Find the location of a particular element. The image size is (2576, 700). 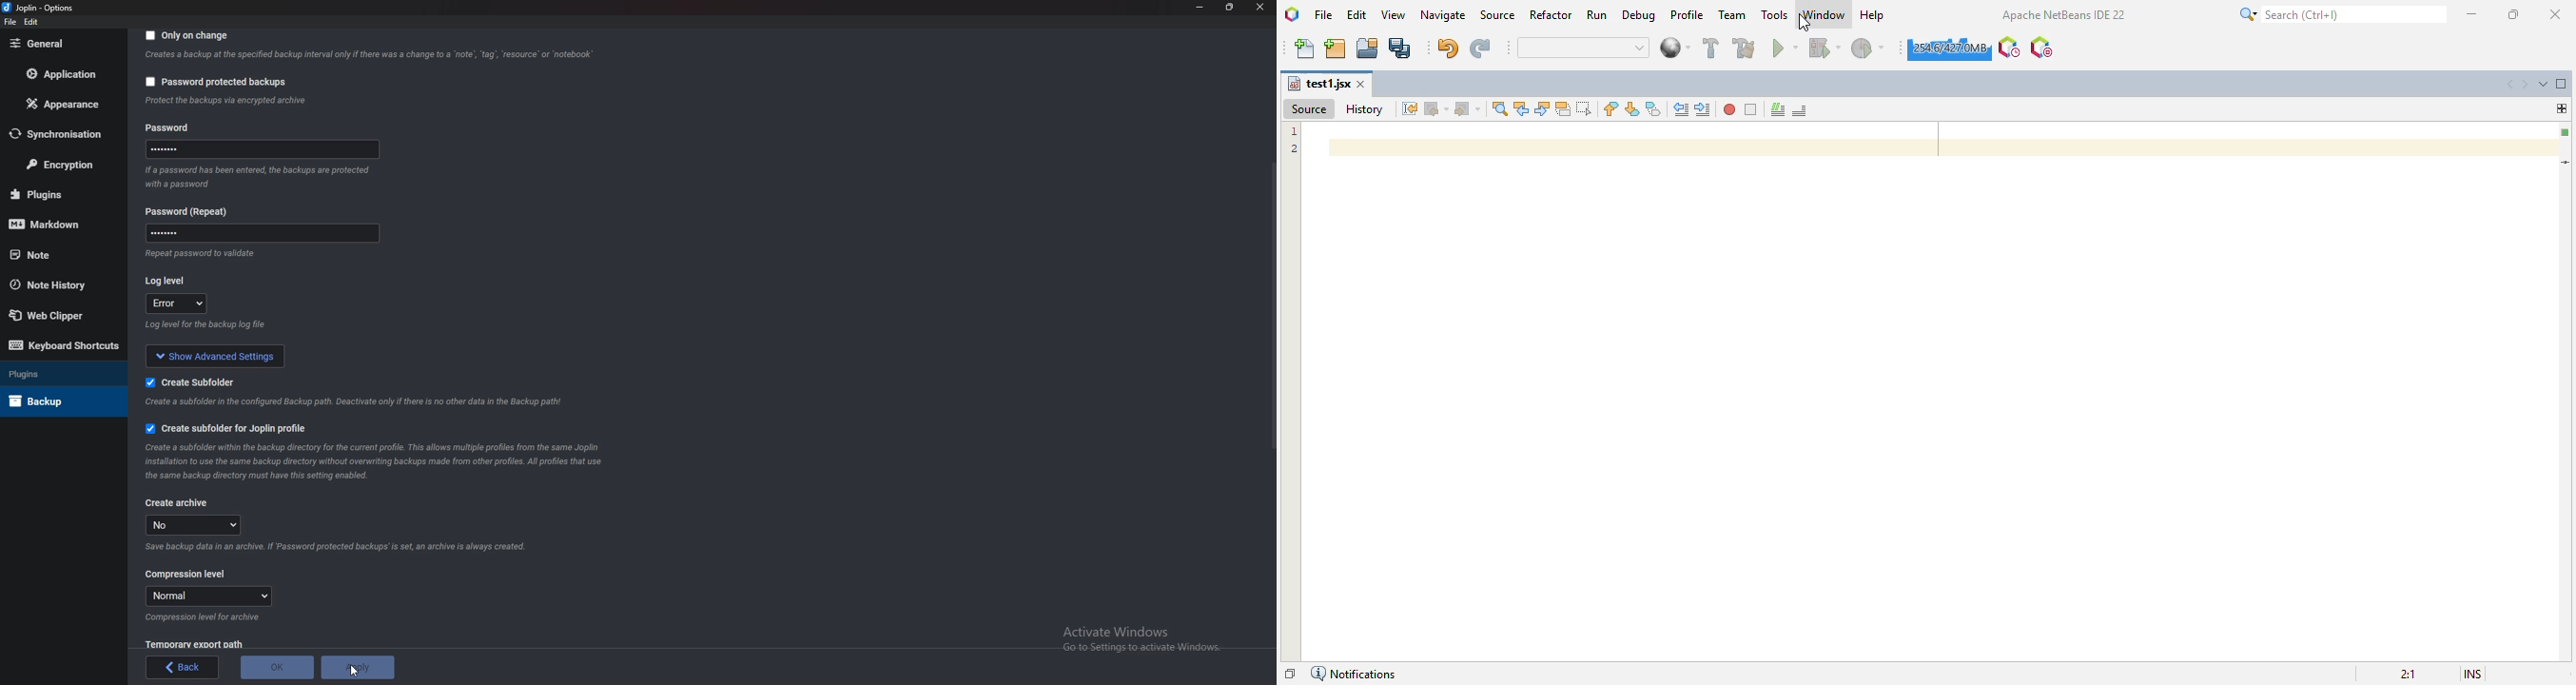

Password is located at coordinates (188, 127).